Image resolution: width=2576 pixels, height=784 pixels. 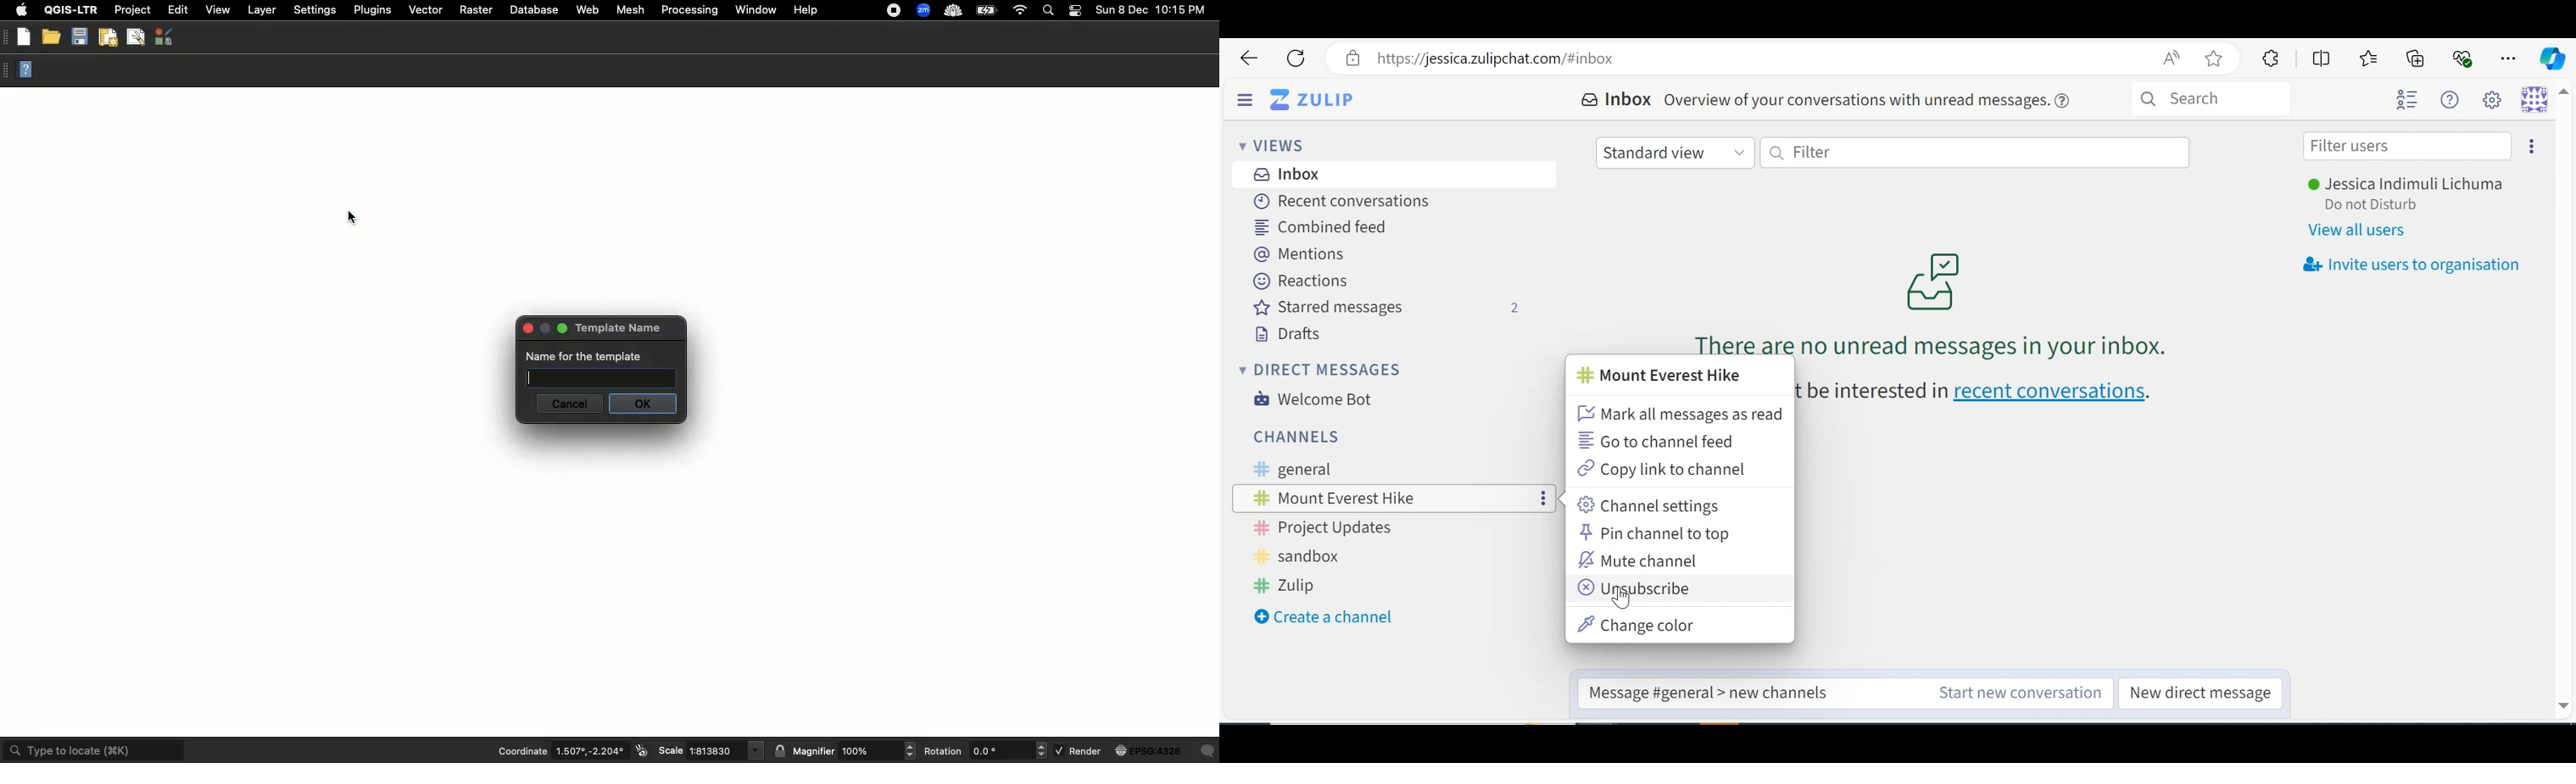 What do you see at coordinates (2408, 100) in the screenshot?
I see `Hide user list` at bounding box center [2408, 100].